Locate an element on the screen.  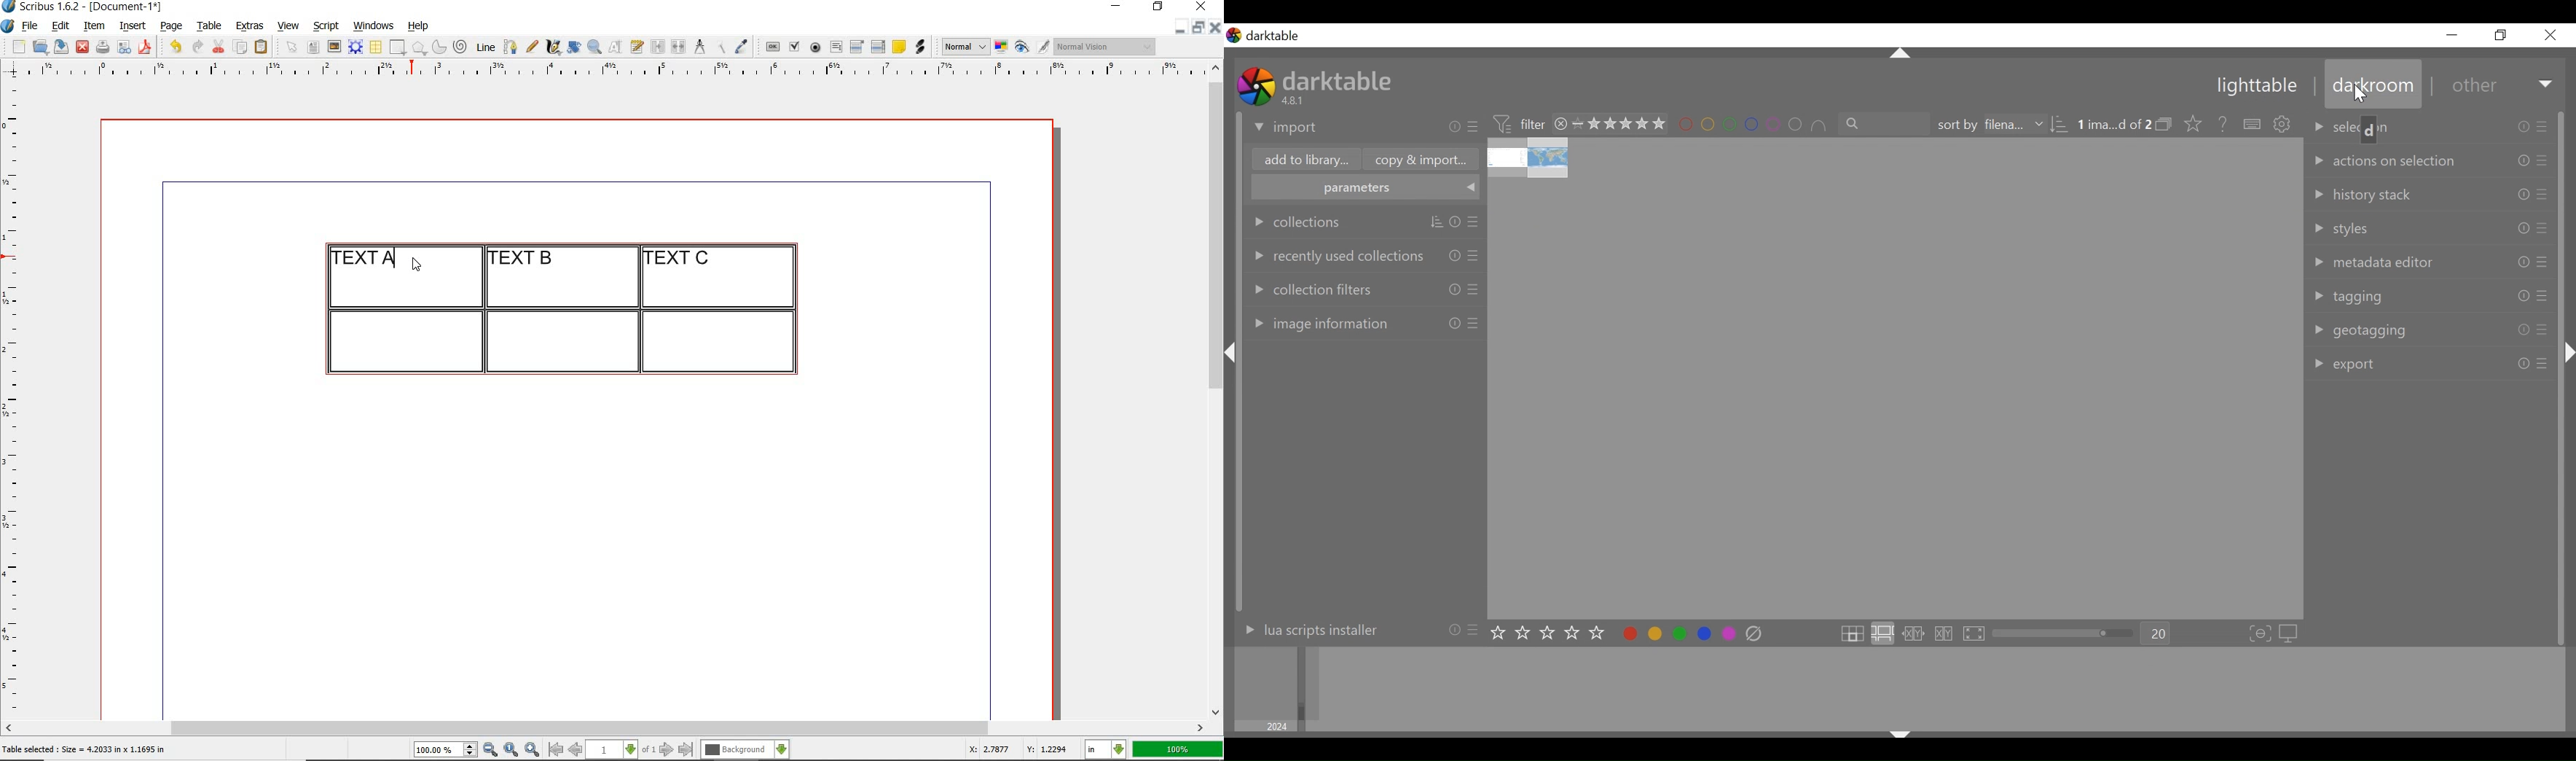
go to next page is located at coordinates (667, 750).